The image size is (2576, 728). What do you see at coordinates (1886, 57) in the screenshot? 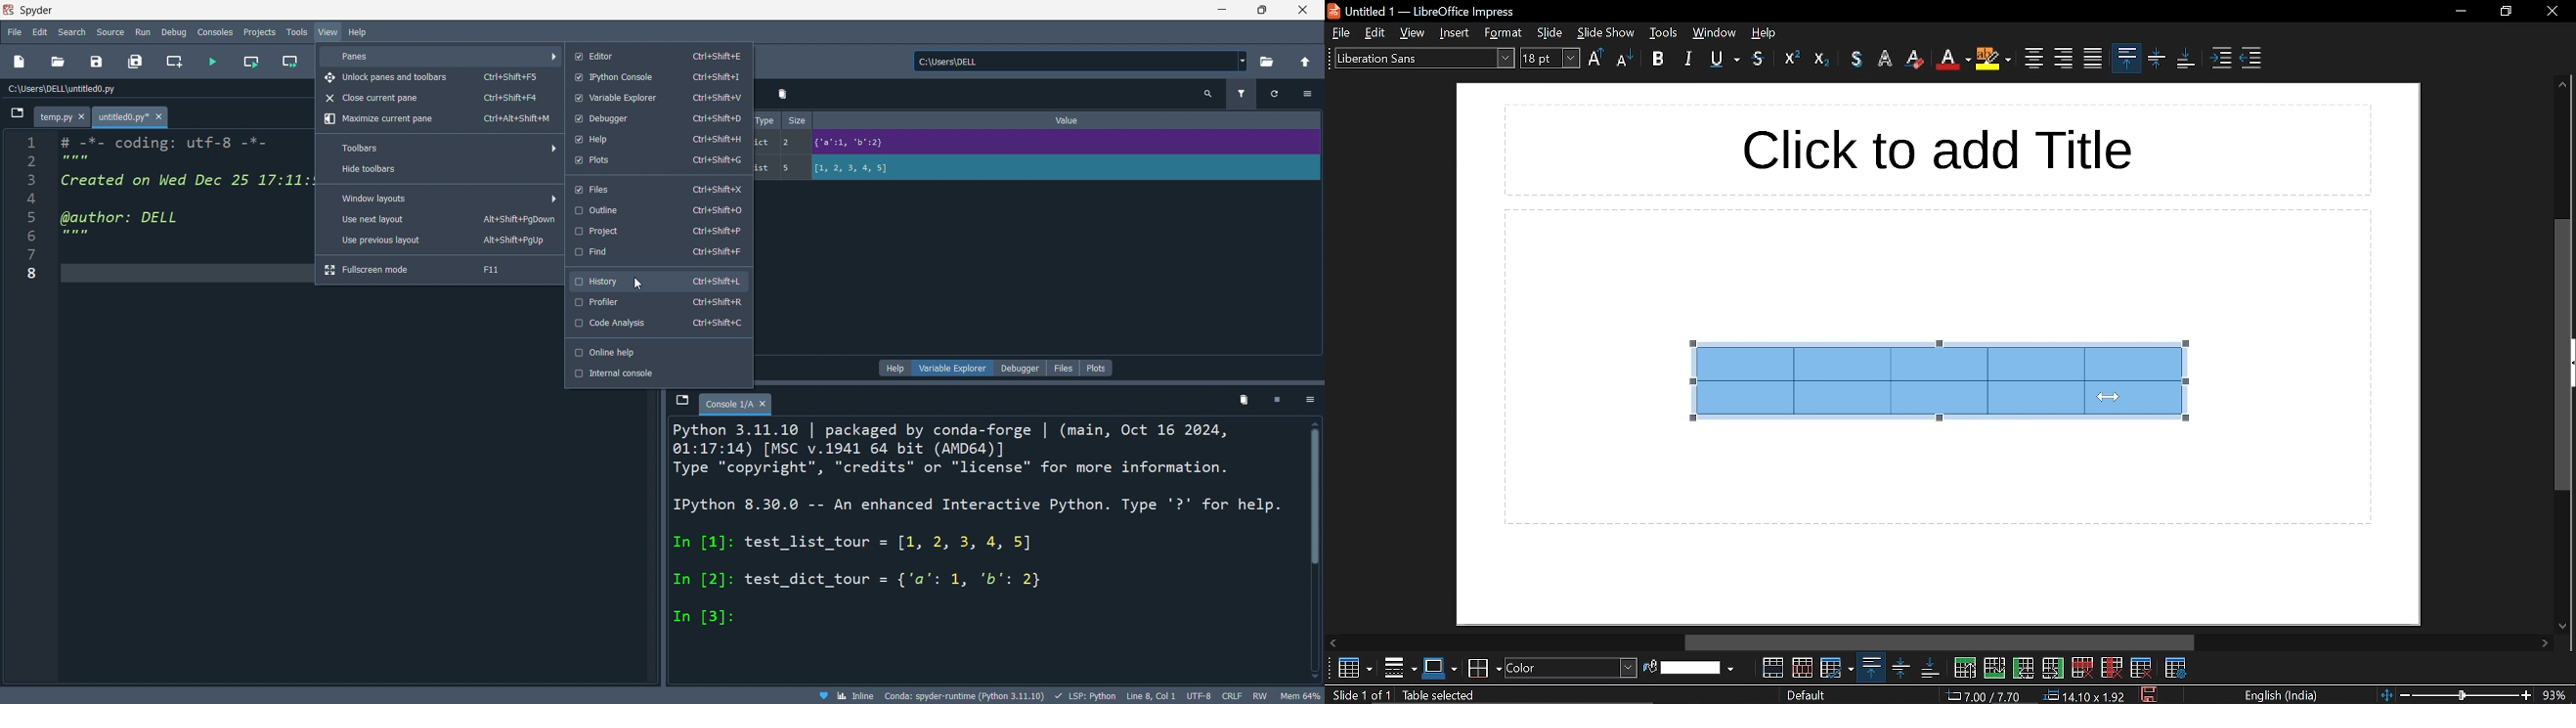
I see `highlight` at bounding box center [1886, 57].